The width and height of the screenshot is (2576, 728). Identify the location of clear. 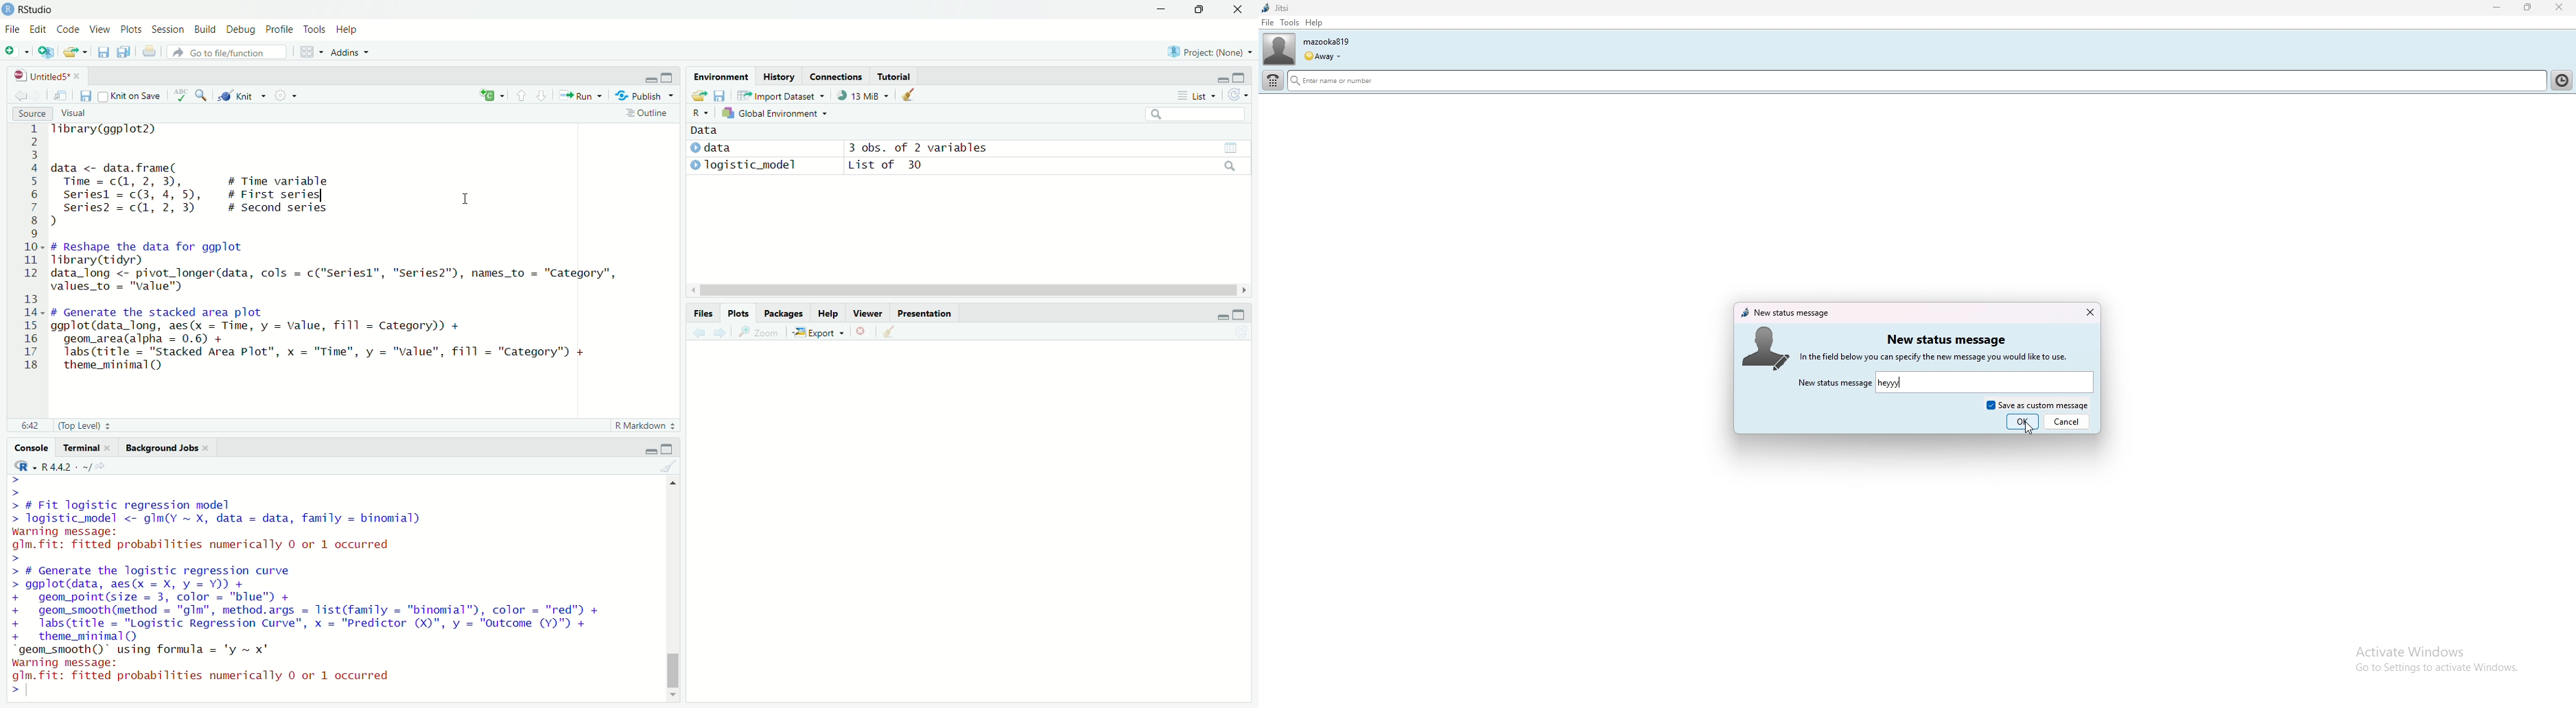
(891, 332).